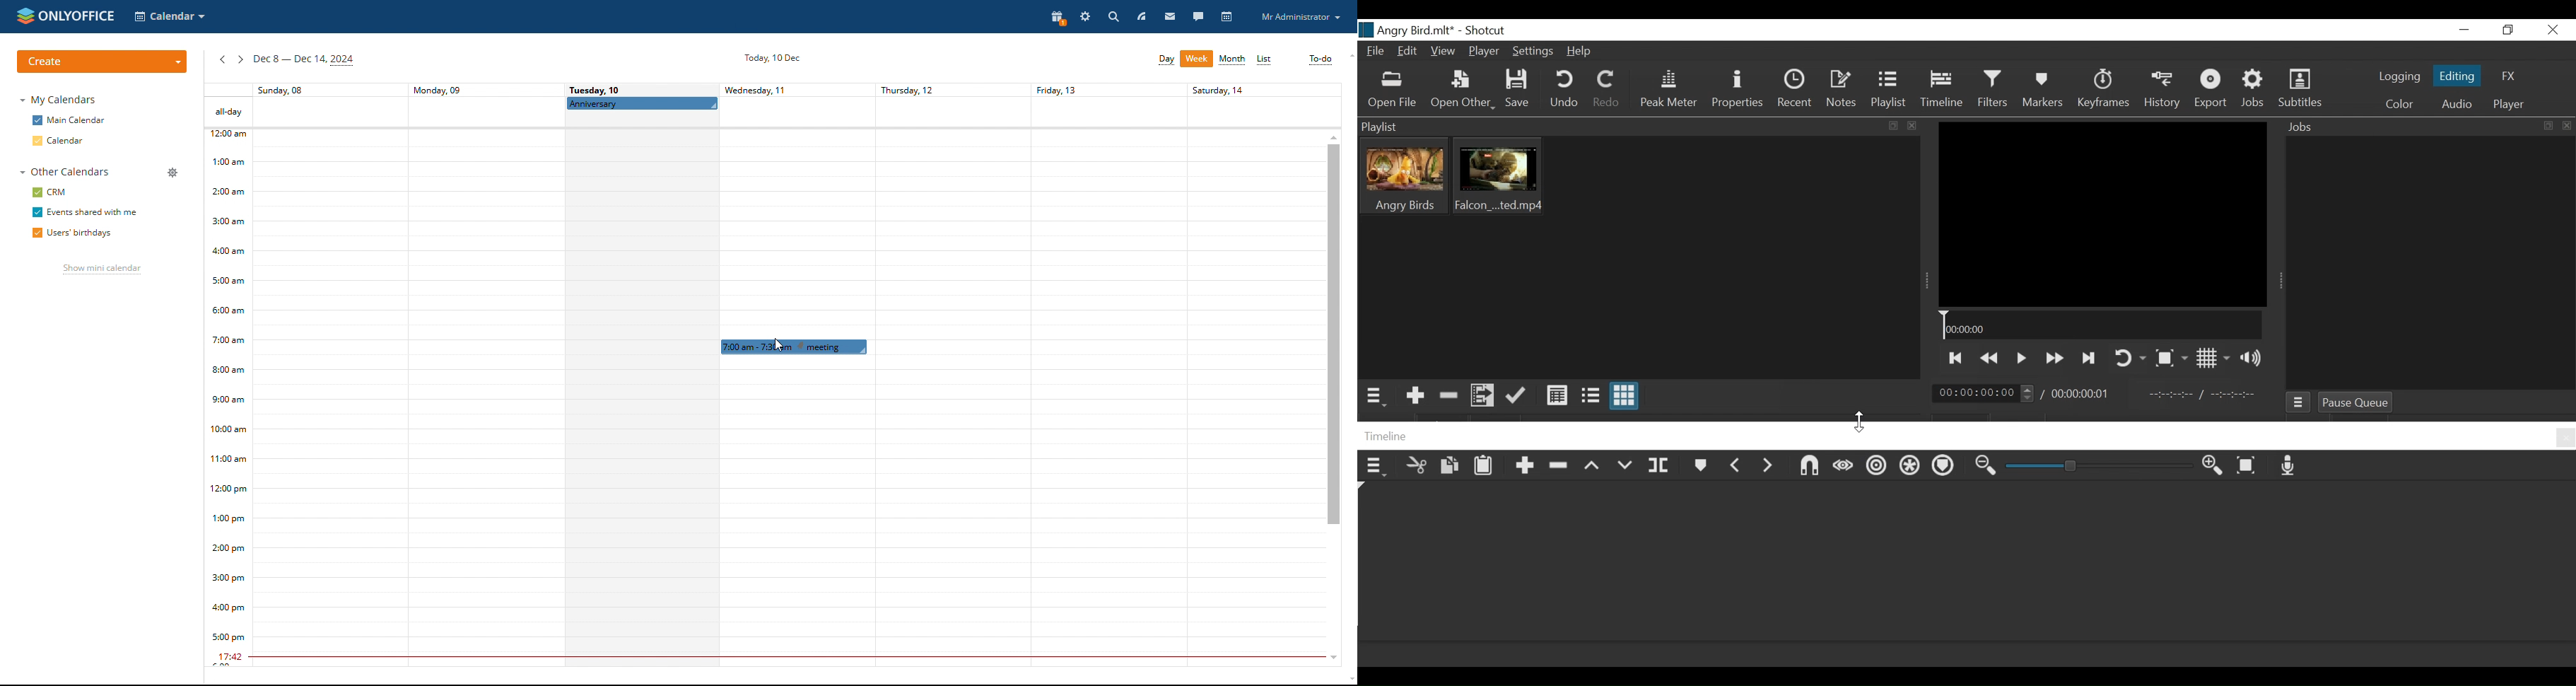 This screenshot has height=700, width=2576. What do you see at coordinates (789, 406) in the screenshot?
I see `30 min span of the day` at bounding box center [789, 406].